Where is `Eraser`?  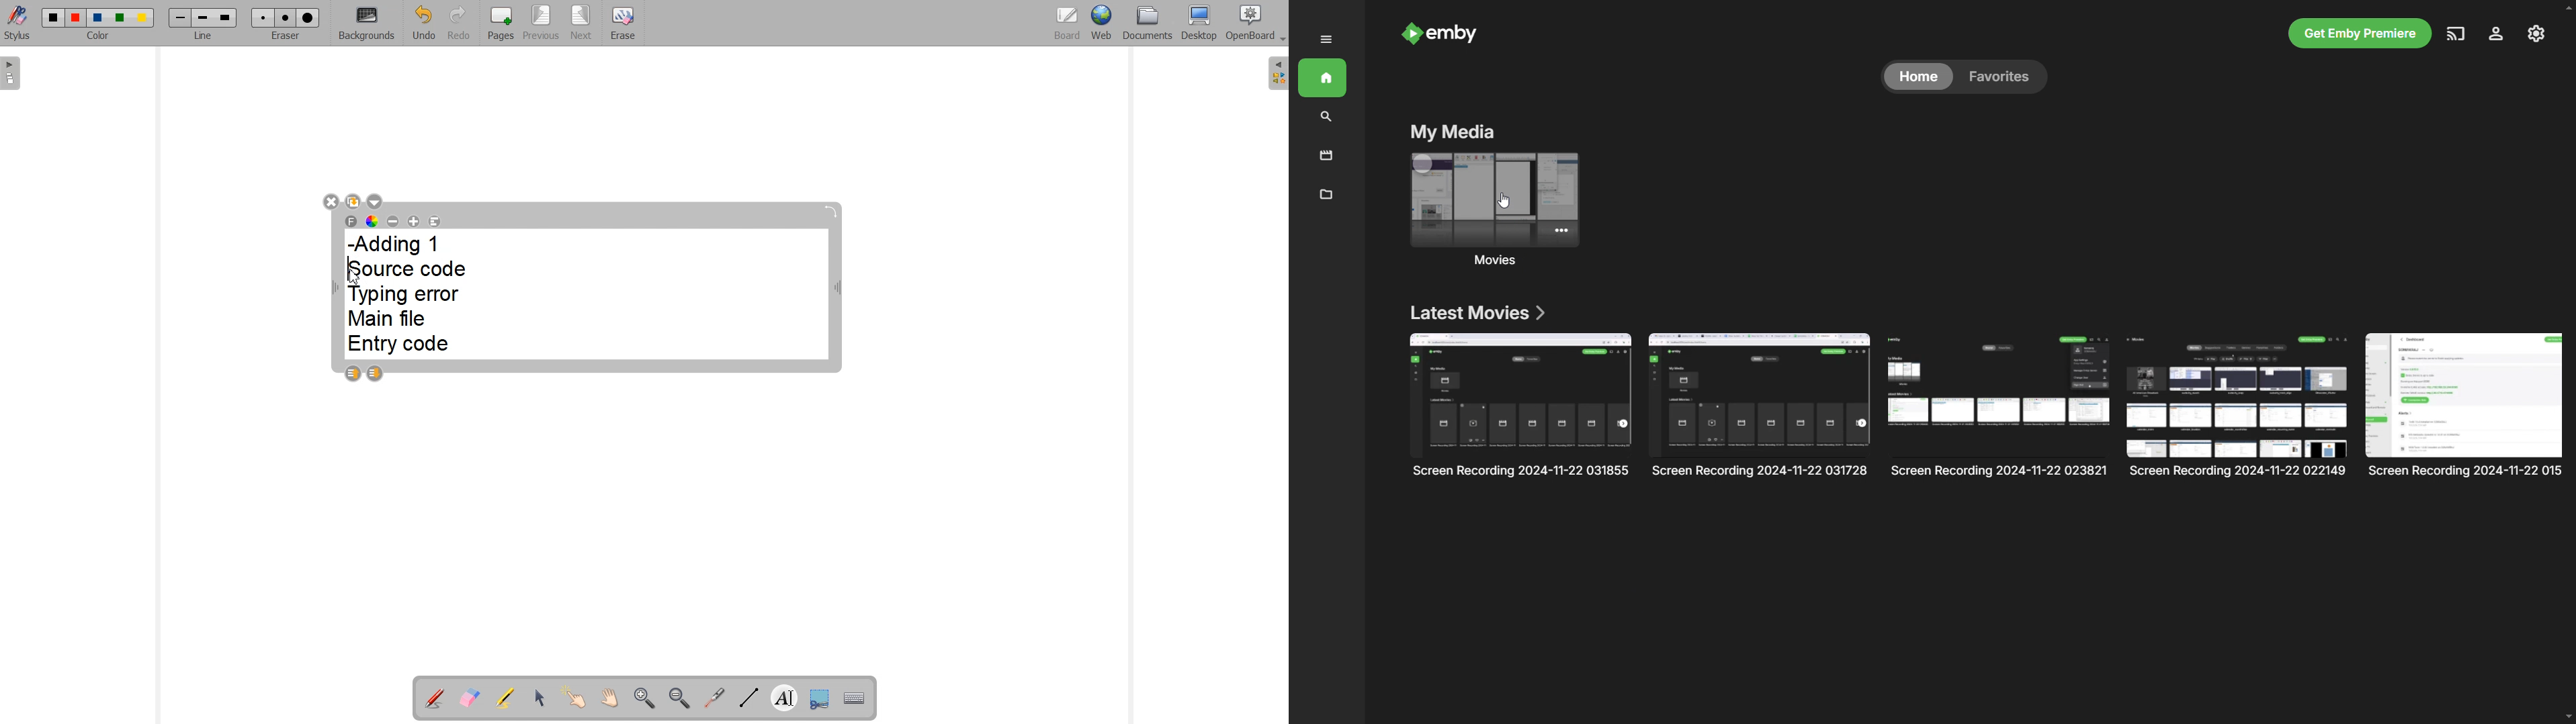
Eraser is located at coordinates (284, 36).